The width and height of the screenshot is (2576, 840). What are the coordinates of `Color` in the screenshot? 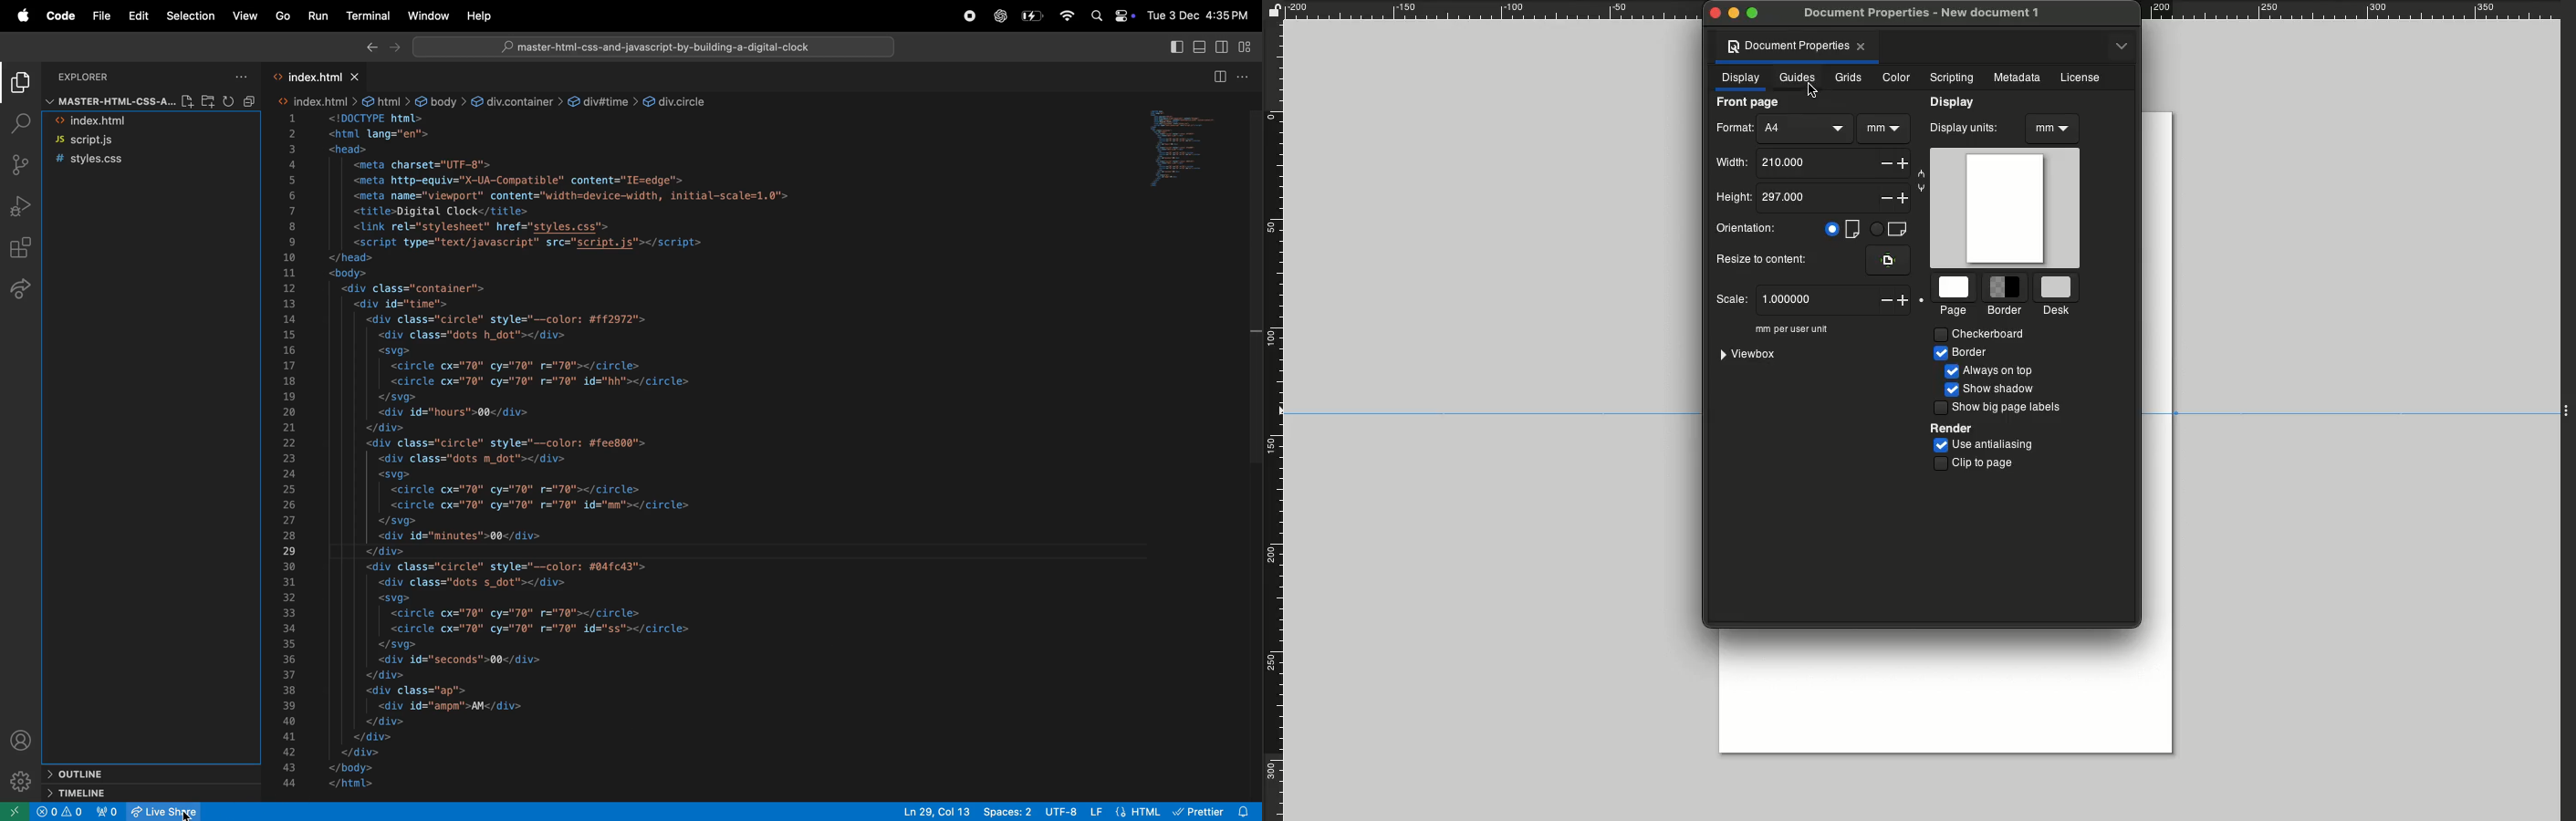 It's located at (1897, 77).